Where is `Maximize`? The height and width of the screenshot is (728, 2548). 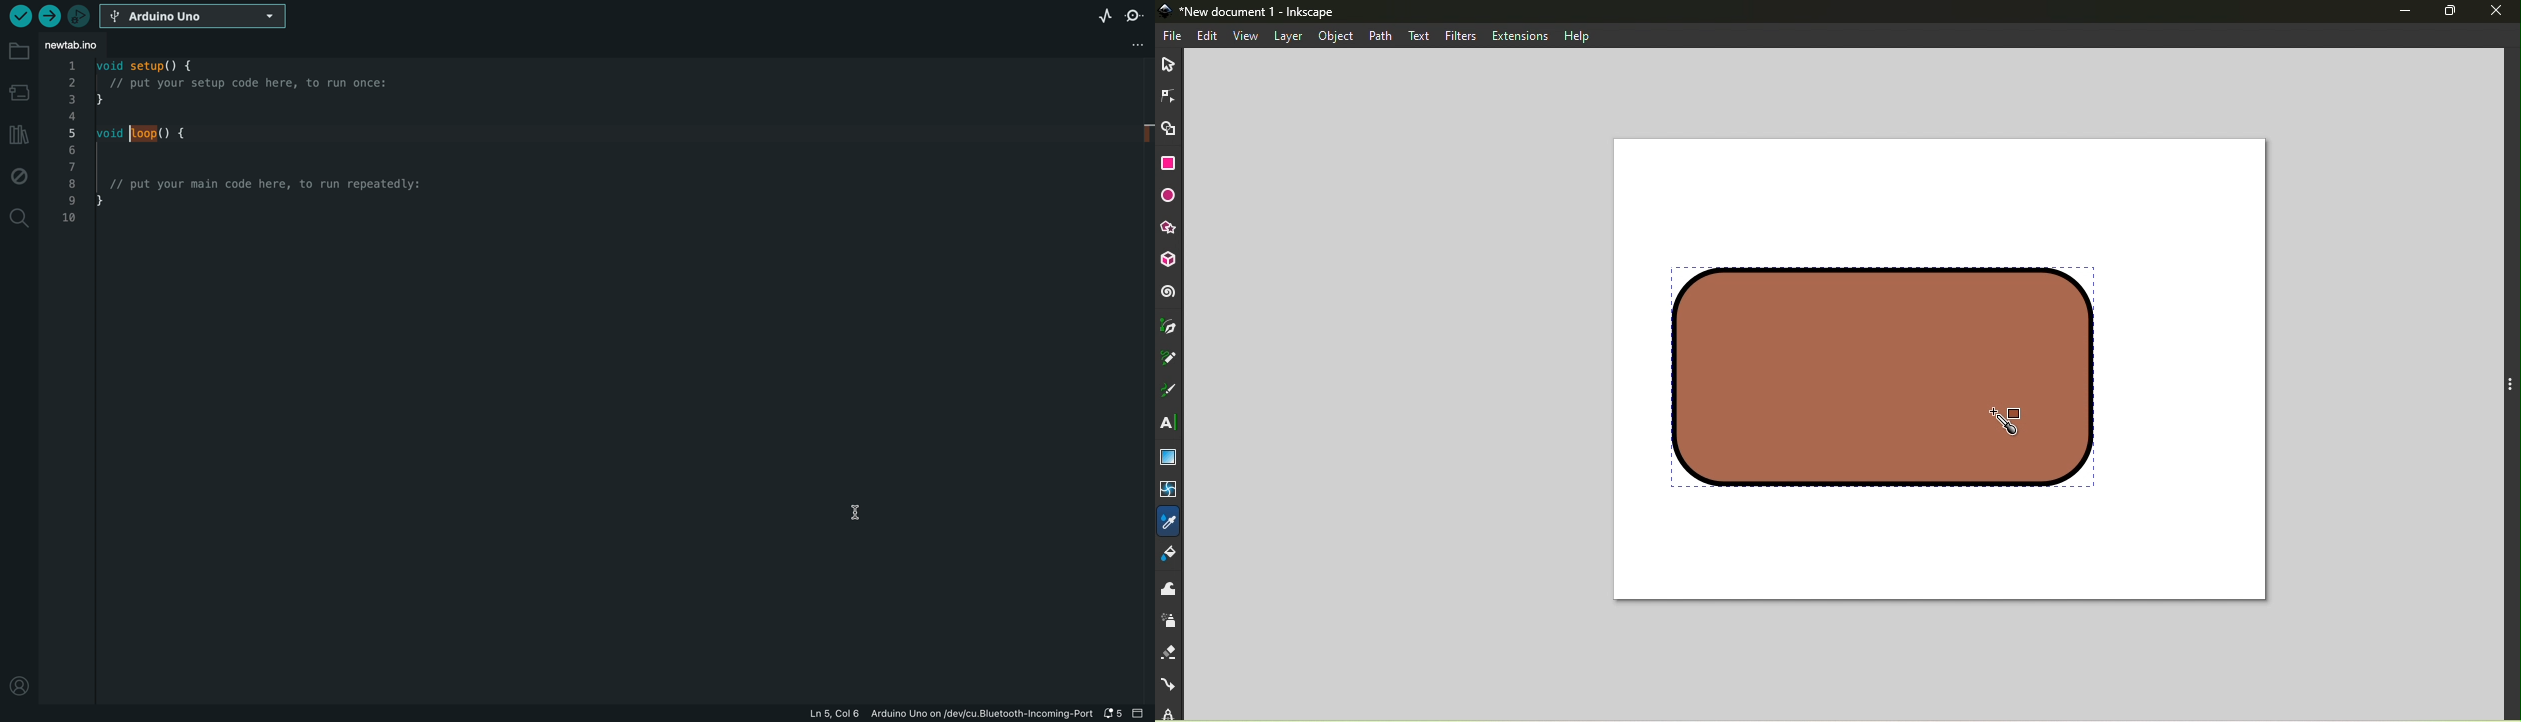 Maximize is located at coordinates (2456, 11).